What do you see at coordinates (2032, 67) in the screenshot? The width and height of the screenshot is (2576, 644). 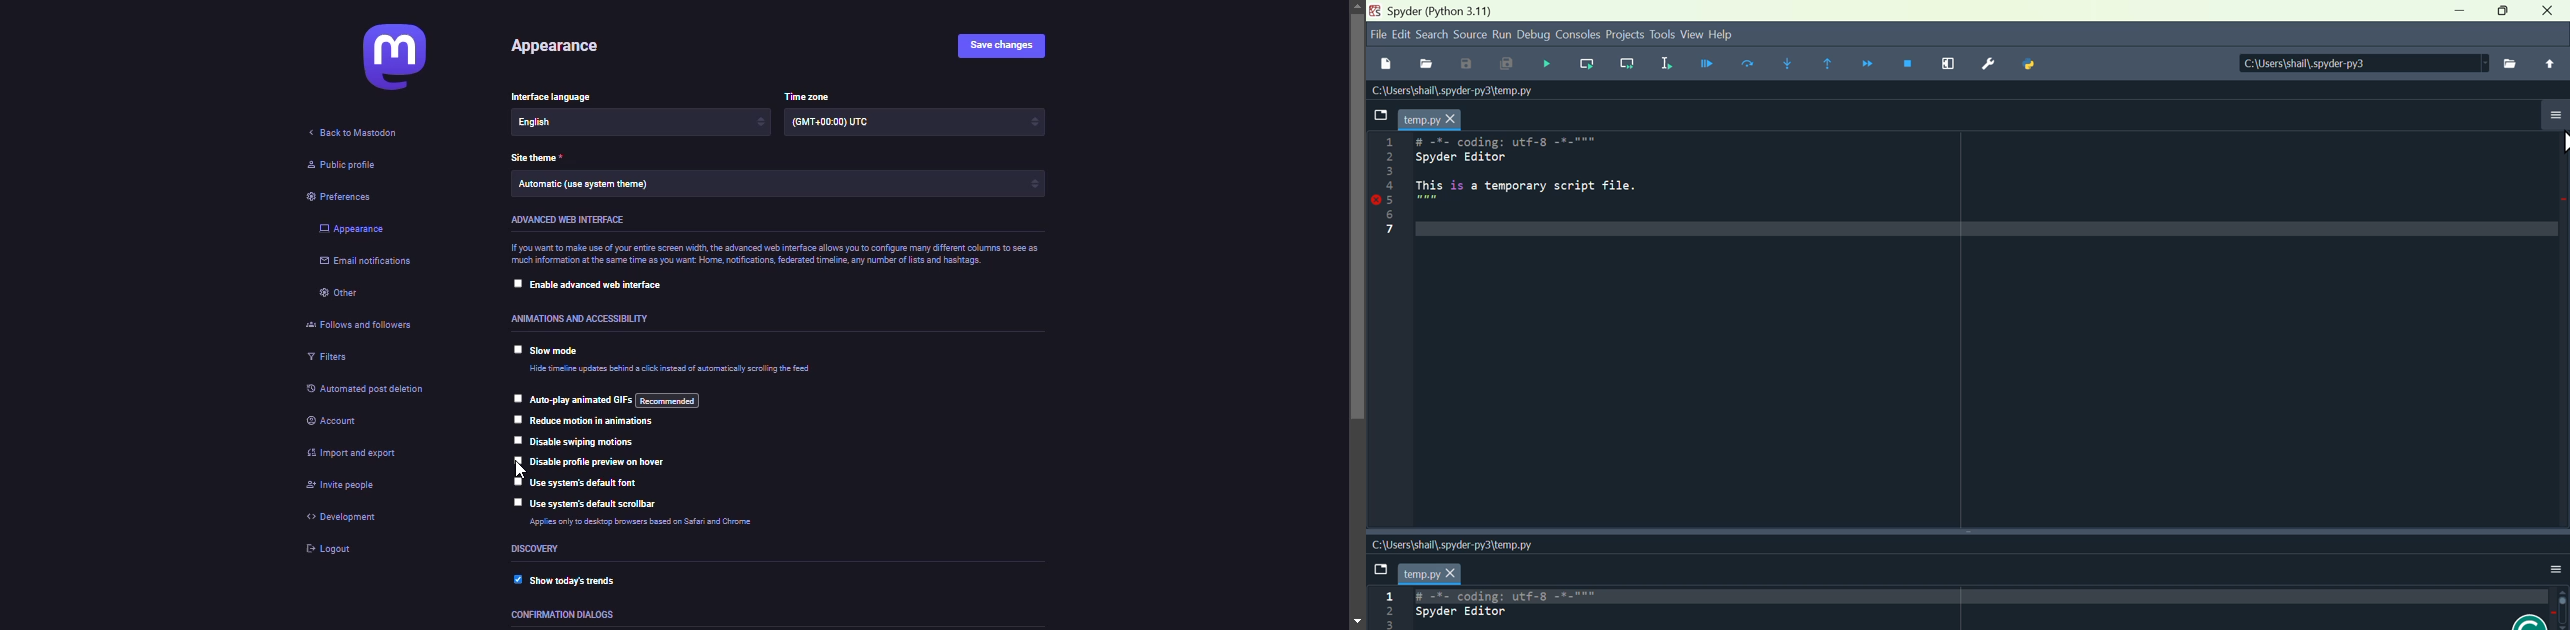 I see `Python bath manager` at bounding box center [2032, 67].